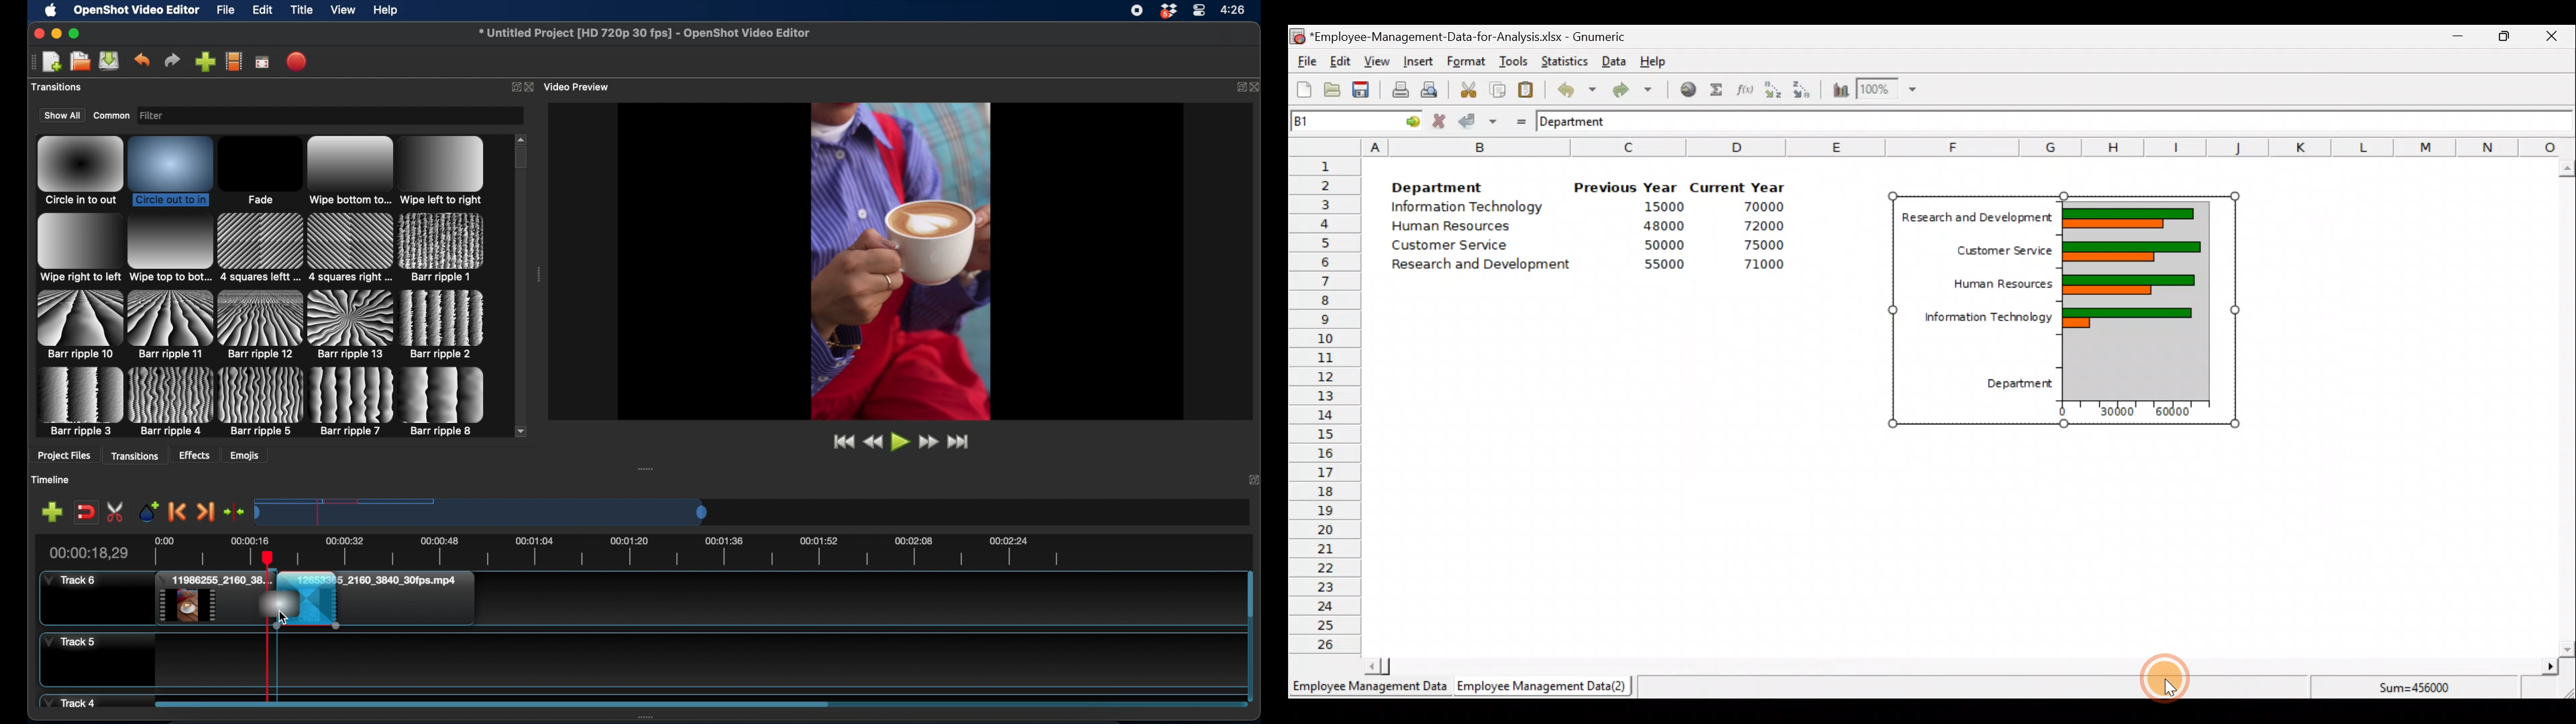 This screenshot has width=2576, height=728. Describe the element at coordinates (352, 402) in the screenshot. I see `transition` at that location.